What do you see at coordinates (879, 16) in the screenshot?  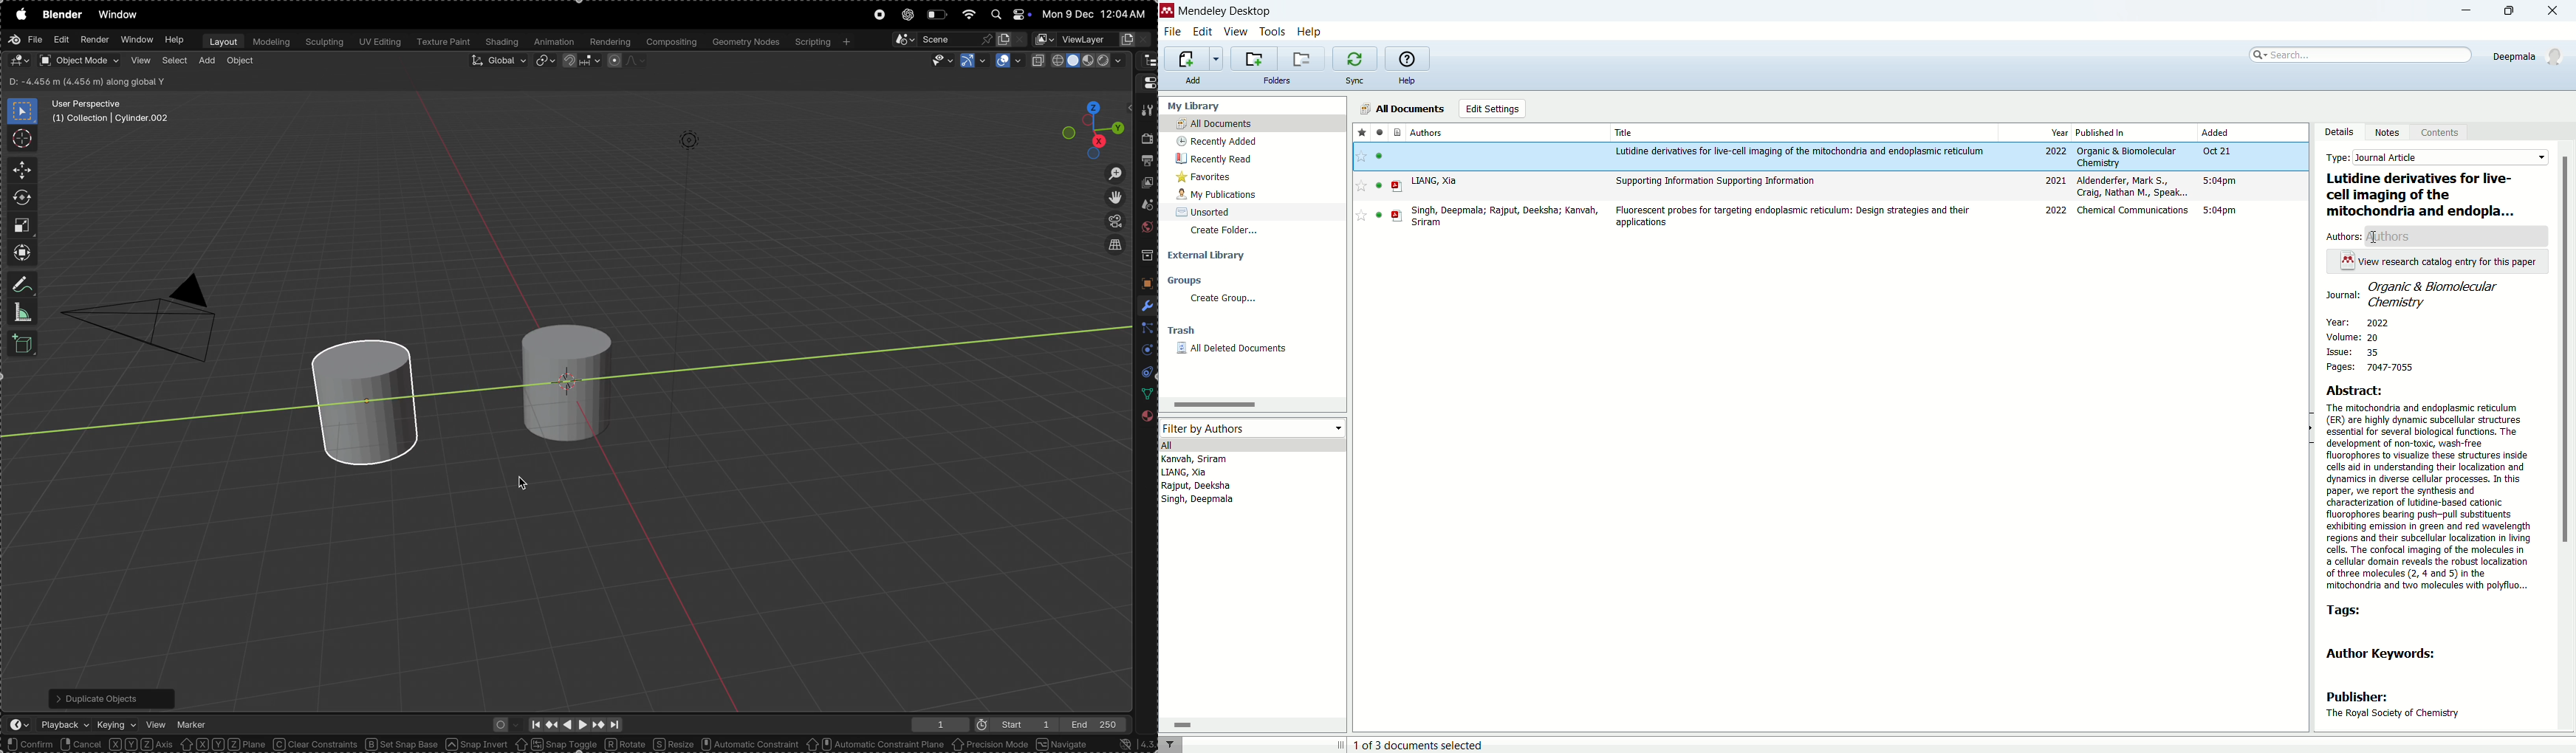 I see `record` at bounding box center [879, 16].